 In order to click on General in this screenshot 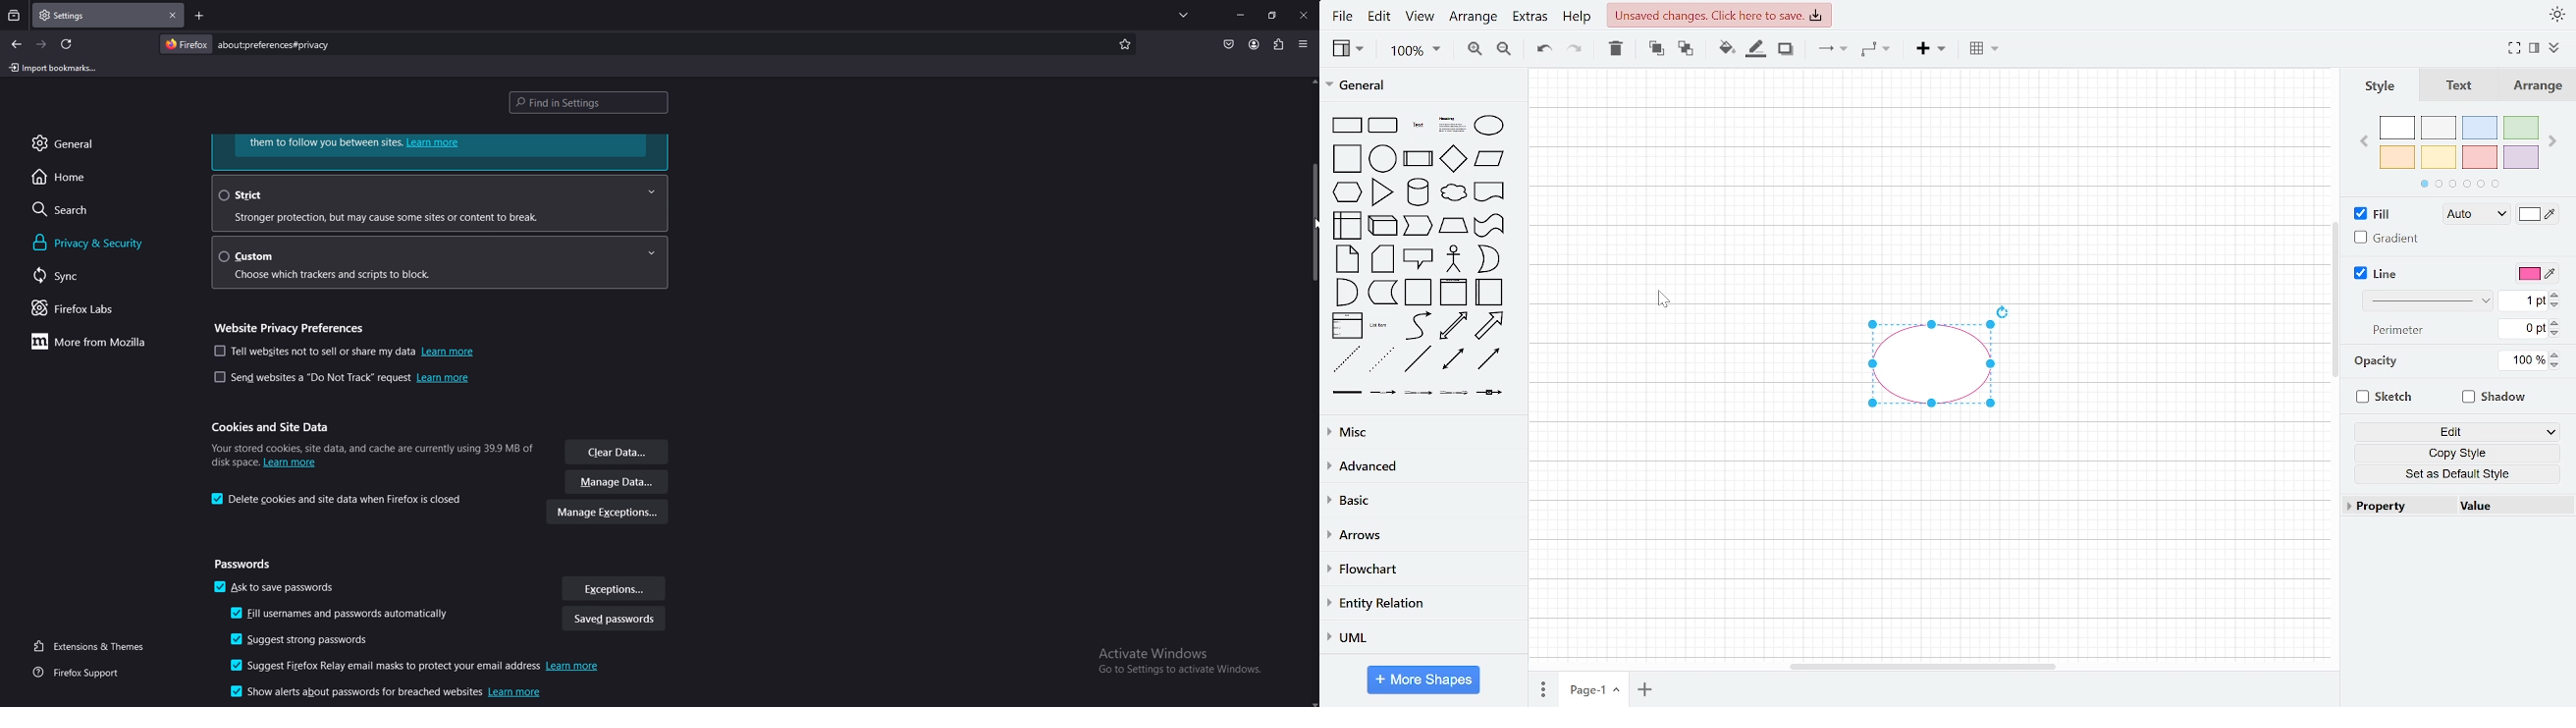, I will do `click(1420, 87)`.